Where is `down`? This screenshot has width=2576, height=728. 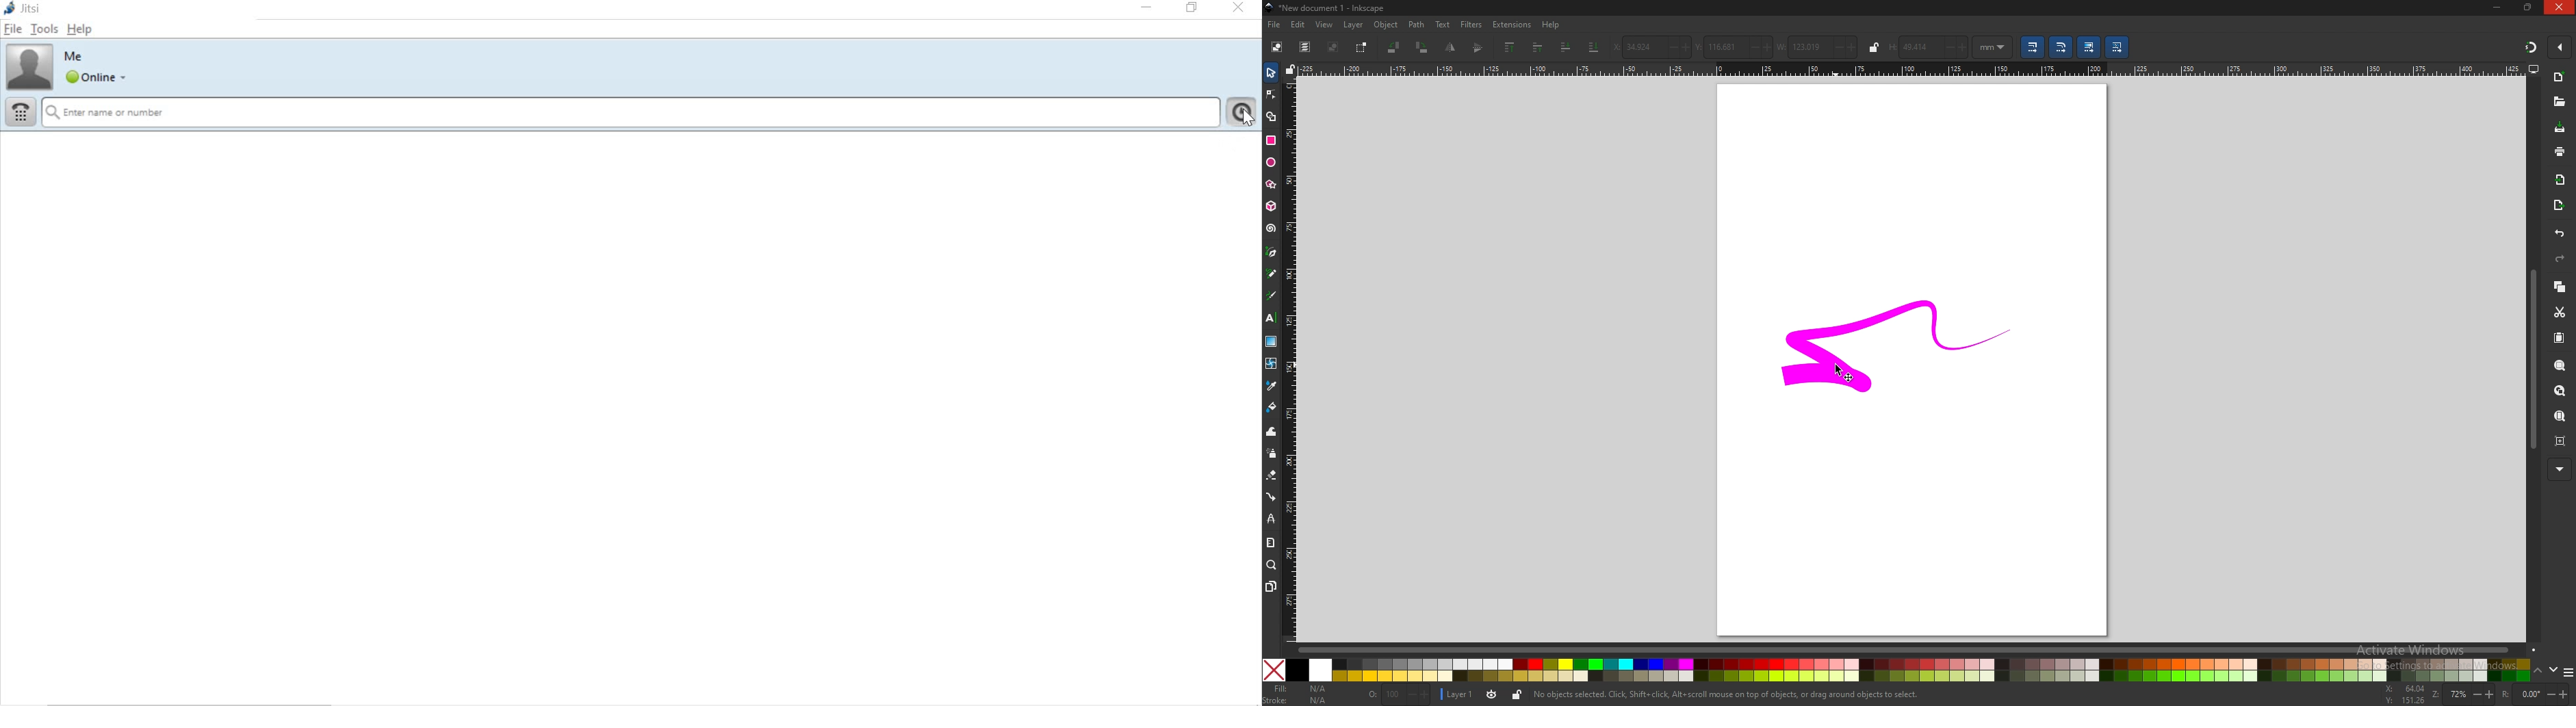 down is located at coordinates (2553, 670).